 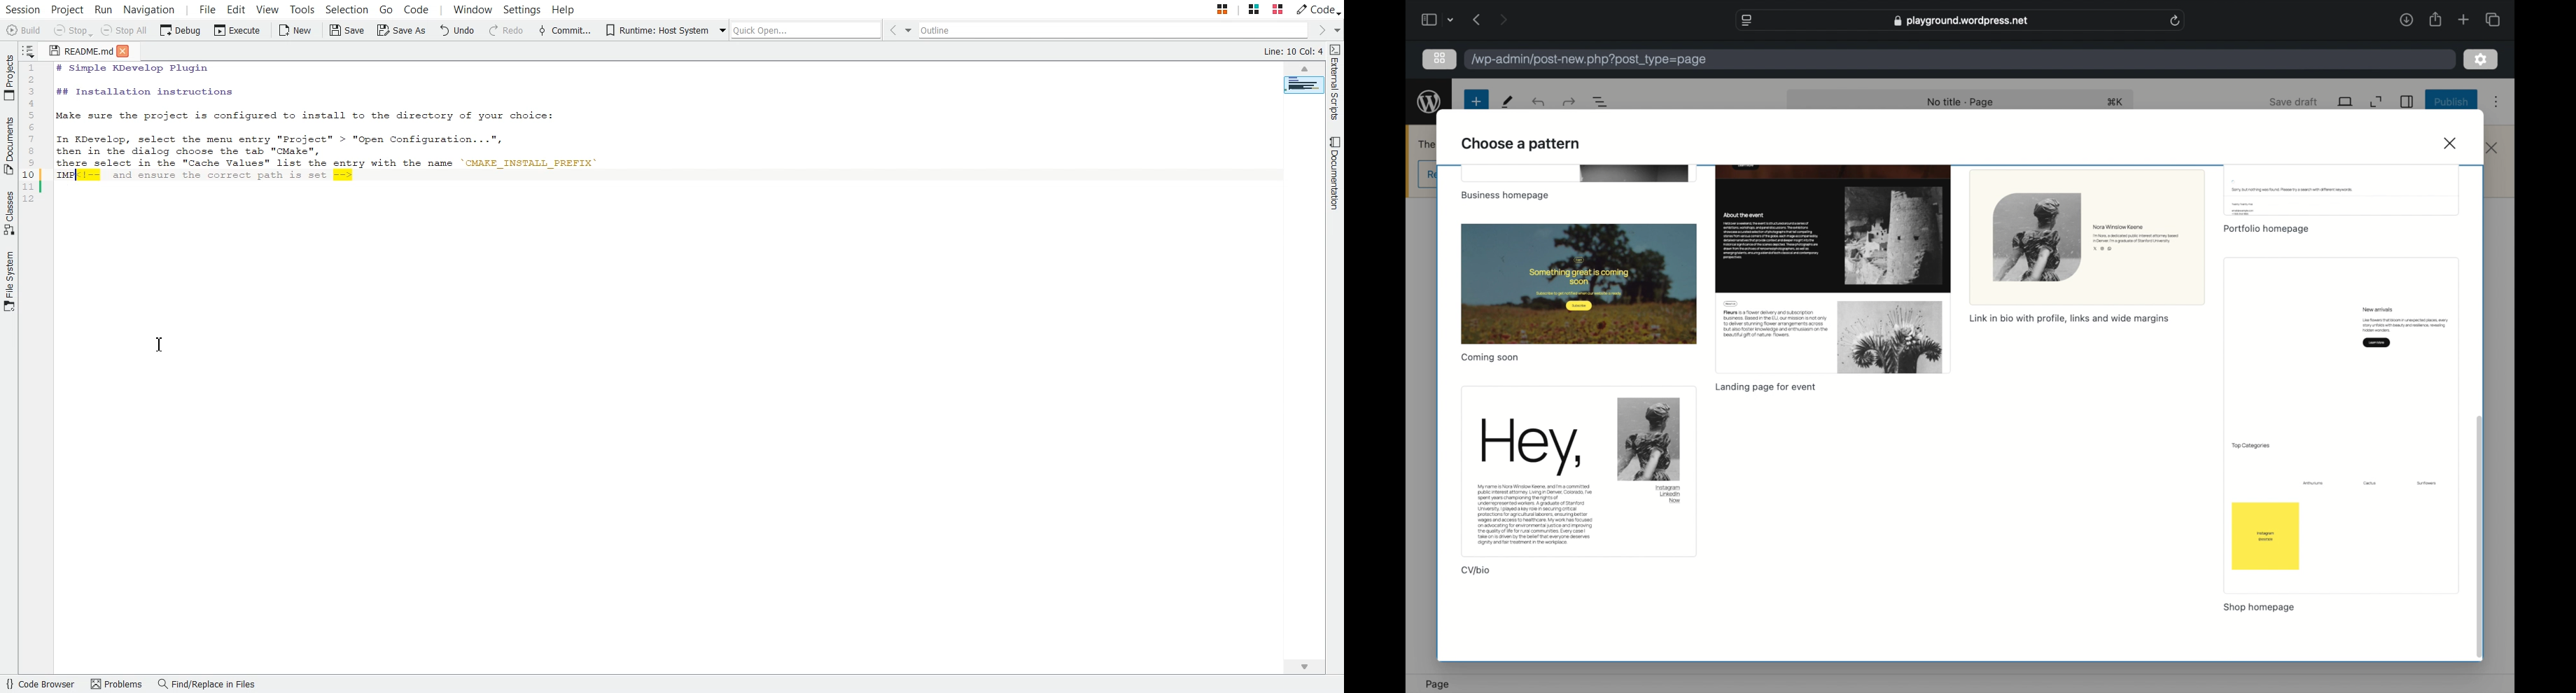 What do you see at coordinates (2176, 21) in the screenshot?
I see `refresh` at bounding box center [2176, 21].